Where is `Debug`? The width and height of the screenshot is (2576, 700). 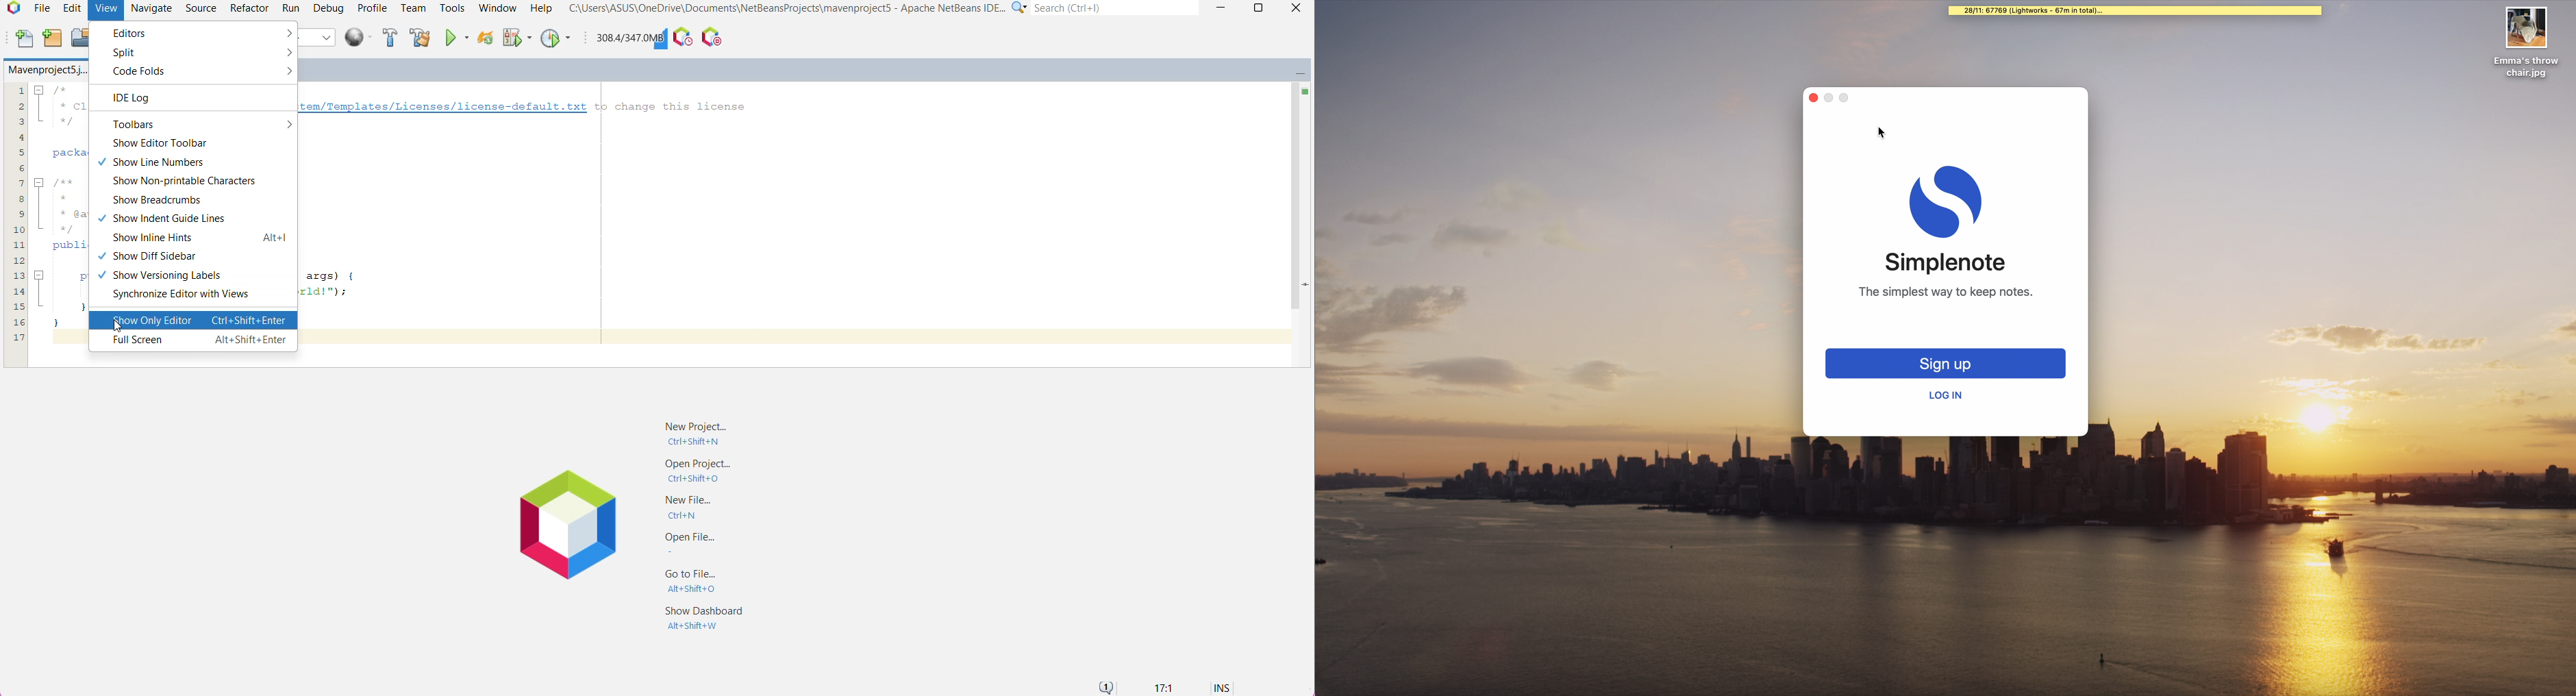 Debug is located at coordinates (329, 8).